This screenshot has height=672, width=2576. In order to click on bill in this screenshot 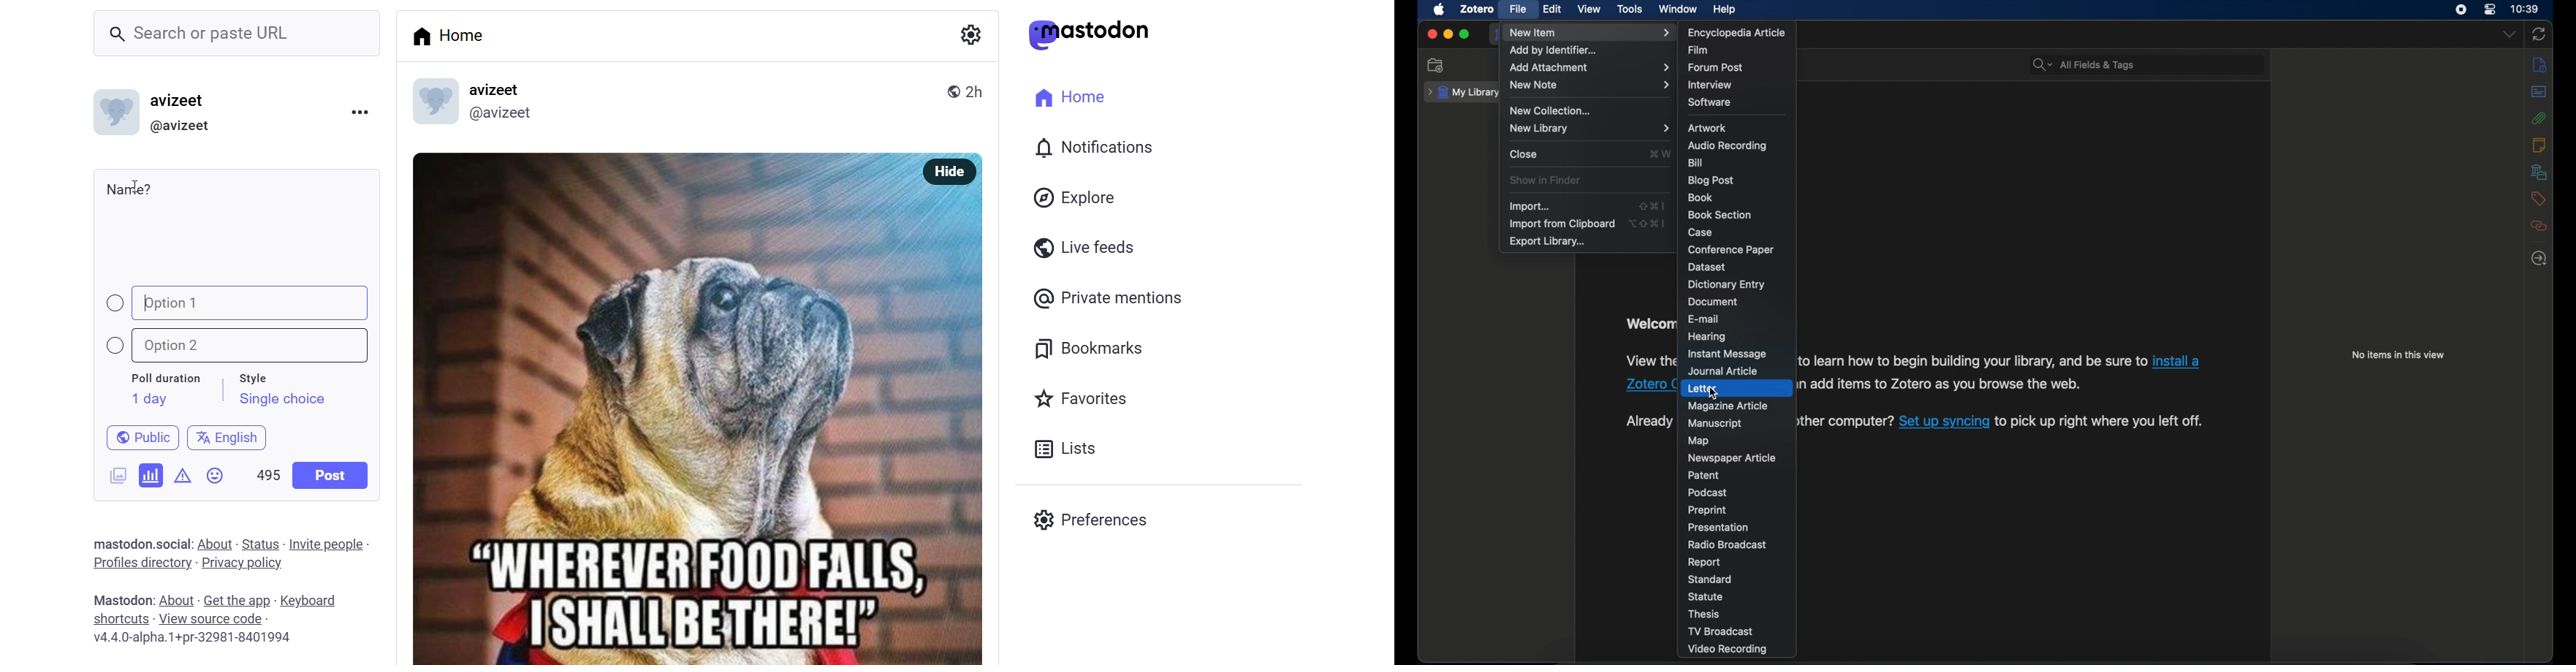, I will do `click(1697, 163)`.